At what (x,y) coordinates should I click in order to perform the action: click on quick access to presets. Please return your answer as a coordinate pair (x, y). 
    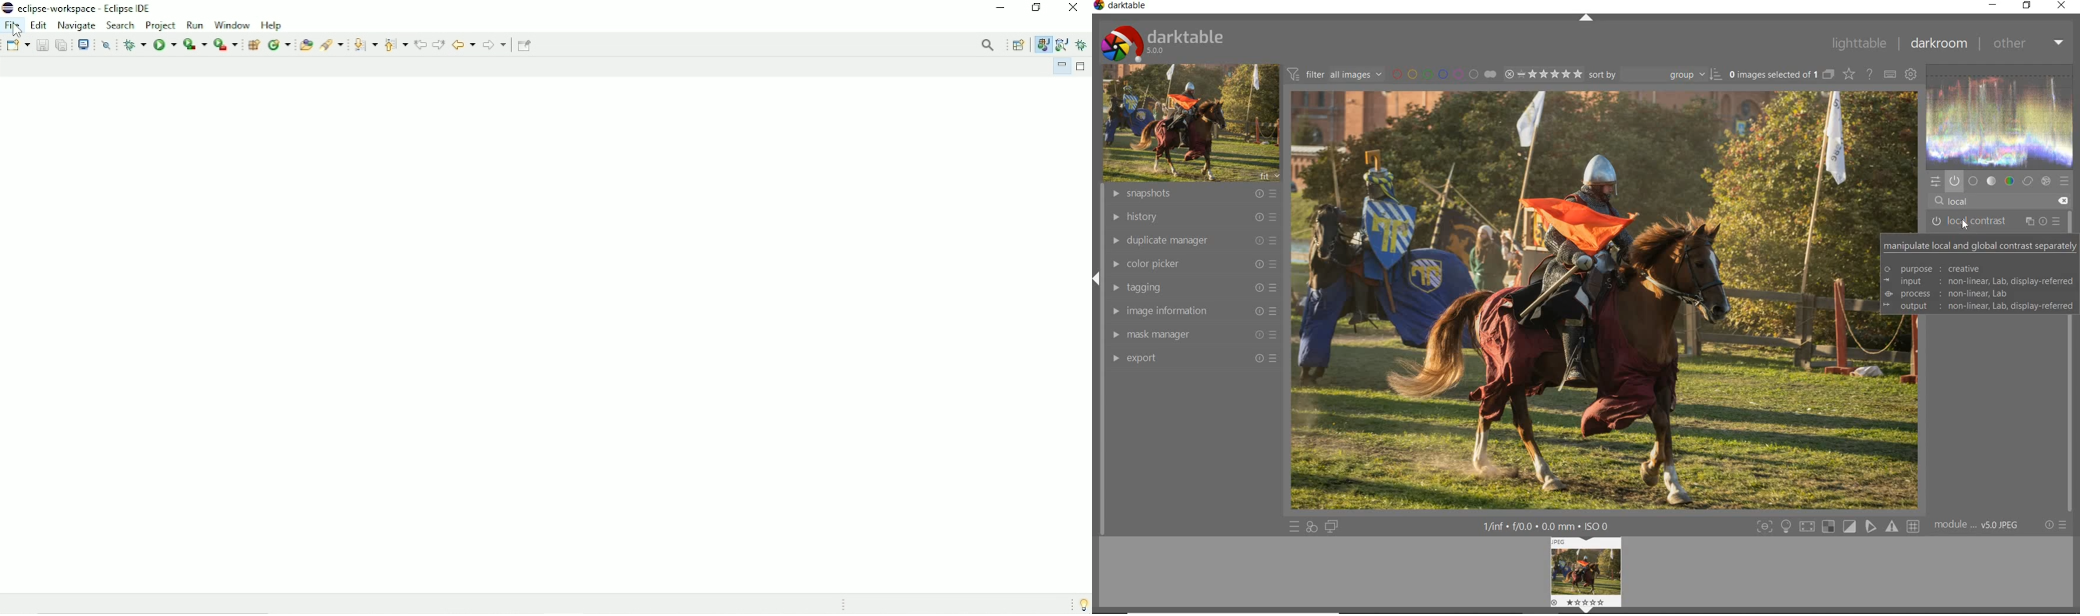
    Looking at the image, I should click on (1294, 526).